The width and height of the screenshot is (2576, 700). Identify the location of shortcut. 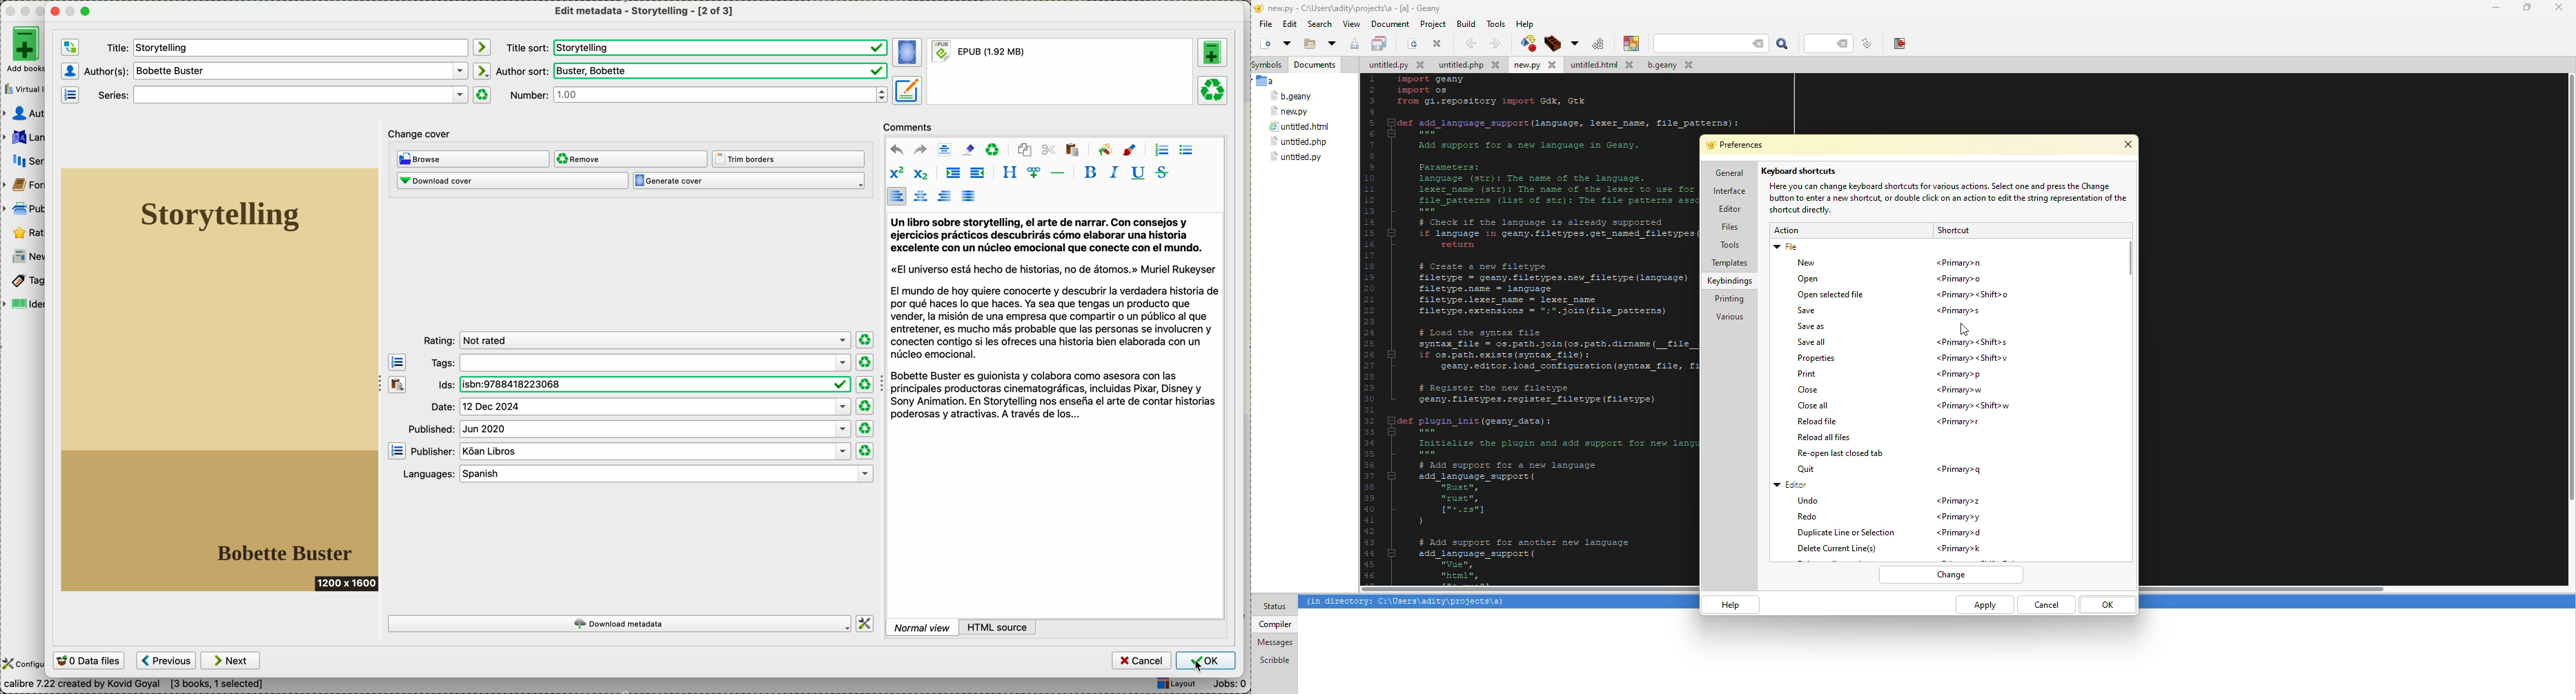
(1974, 297).